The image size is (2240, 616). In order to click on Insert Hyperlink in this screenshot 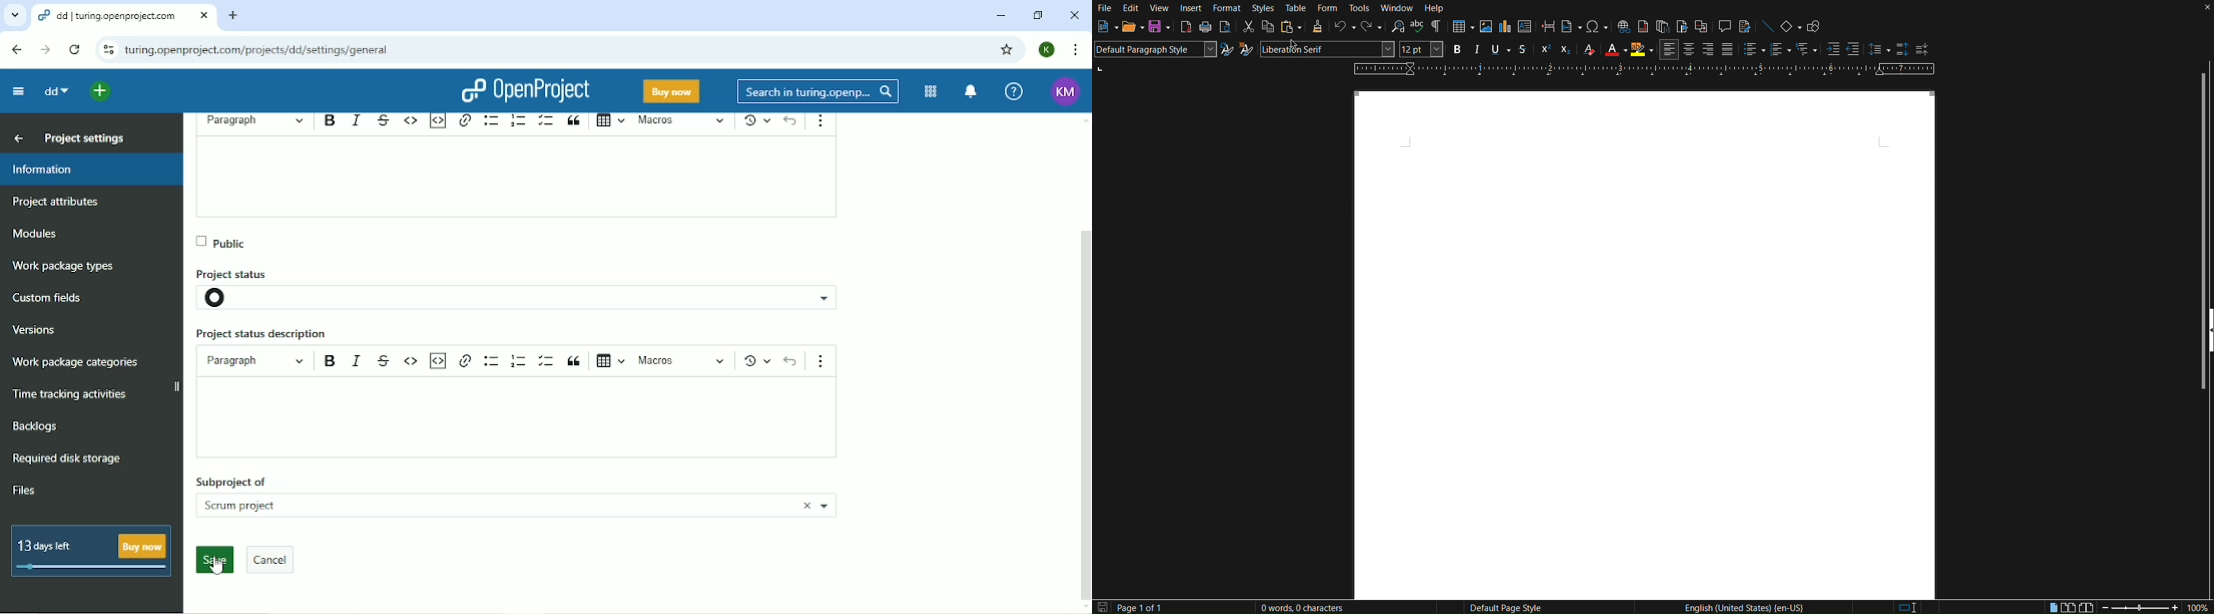, I will do `click(1624, 28)`.